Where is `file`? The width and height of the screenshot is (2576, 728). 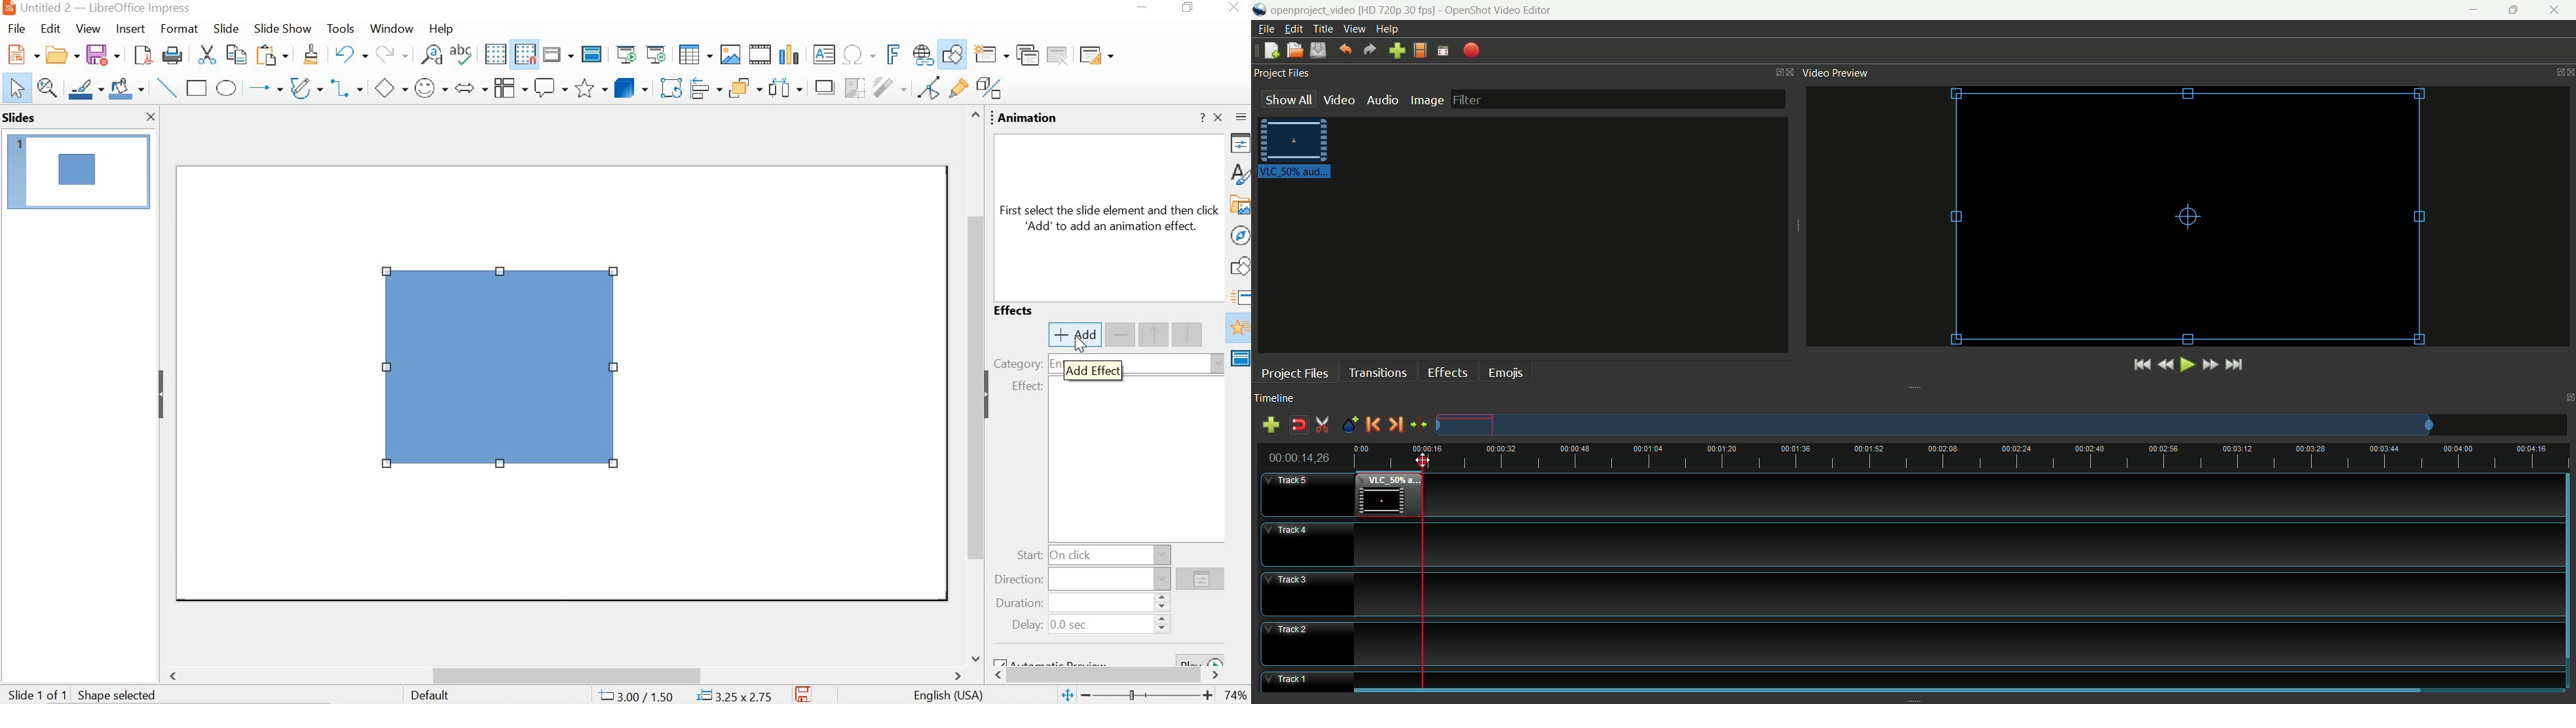 file is located at coordinates (16, 29).